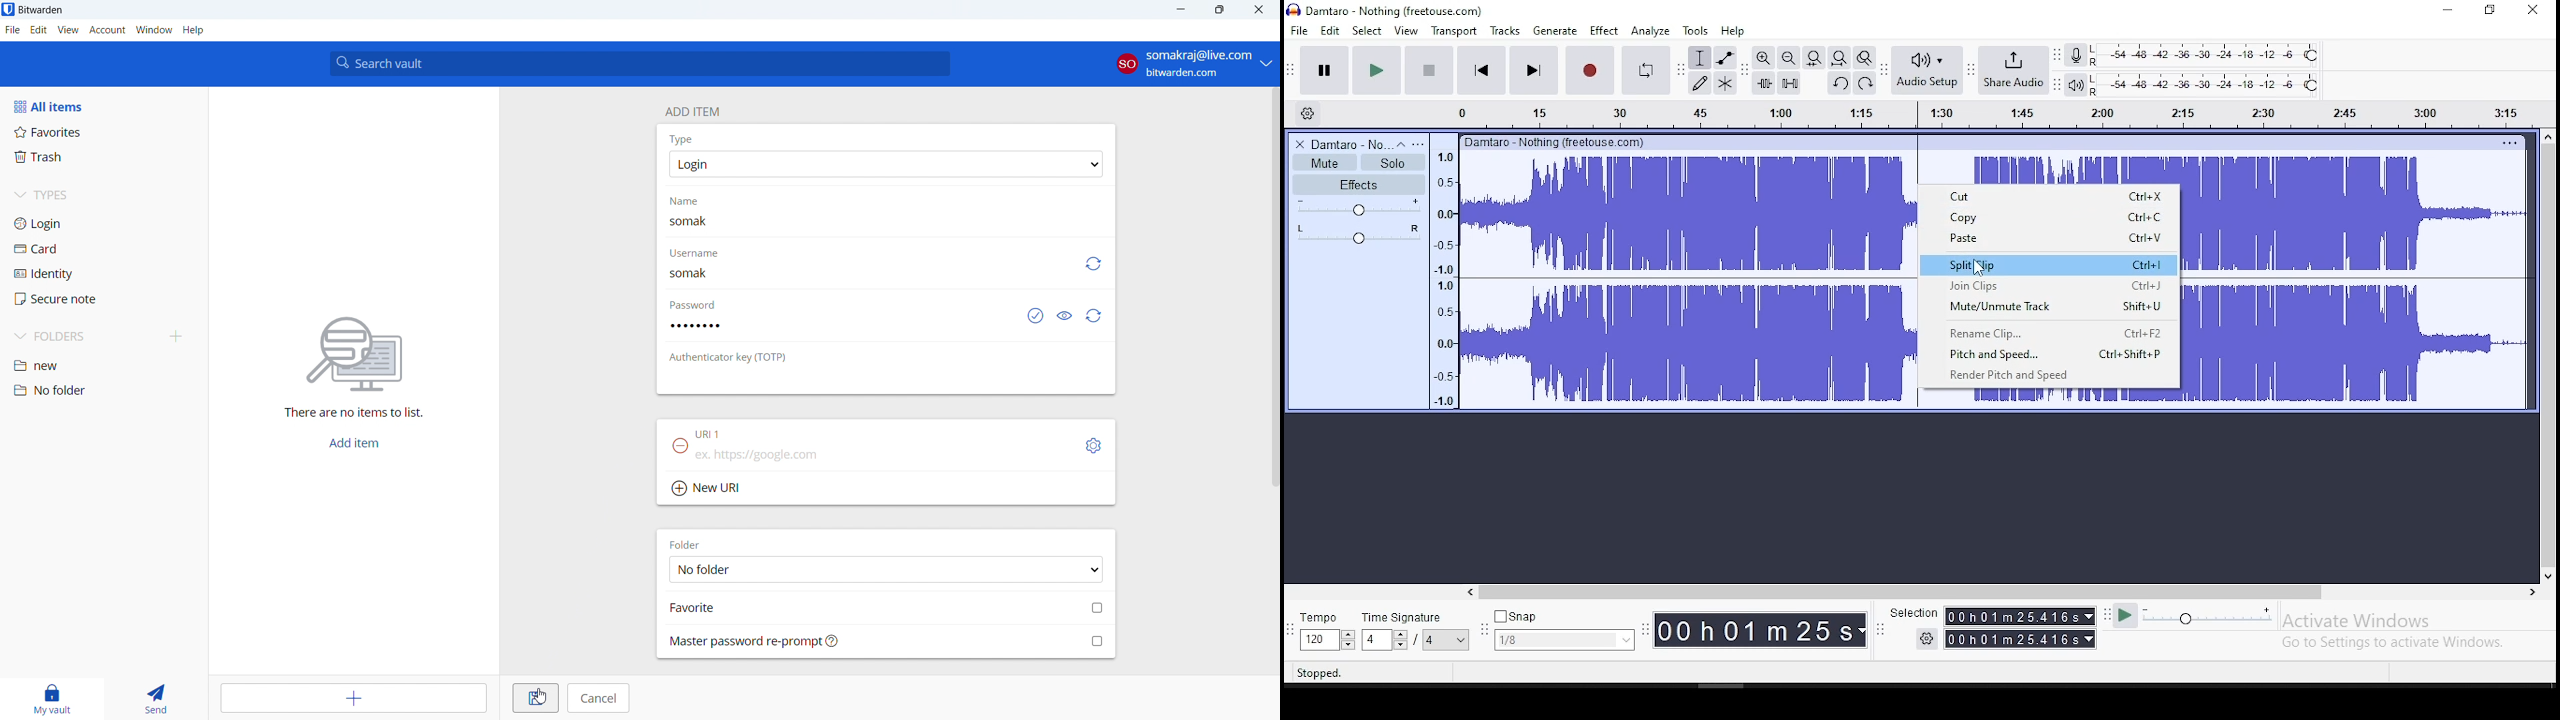  Describe the element at coordinates (1368, 31) in the screenshot. I see `select` at that location.